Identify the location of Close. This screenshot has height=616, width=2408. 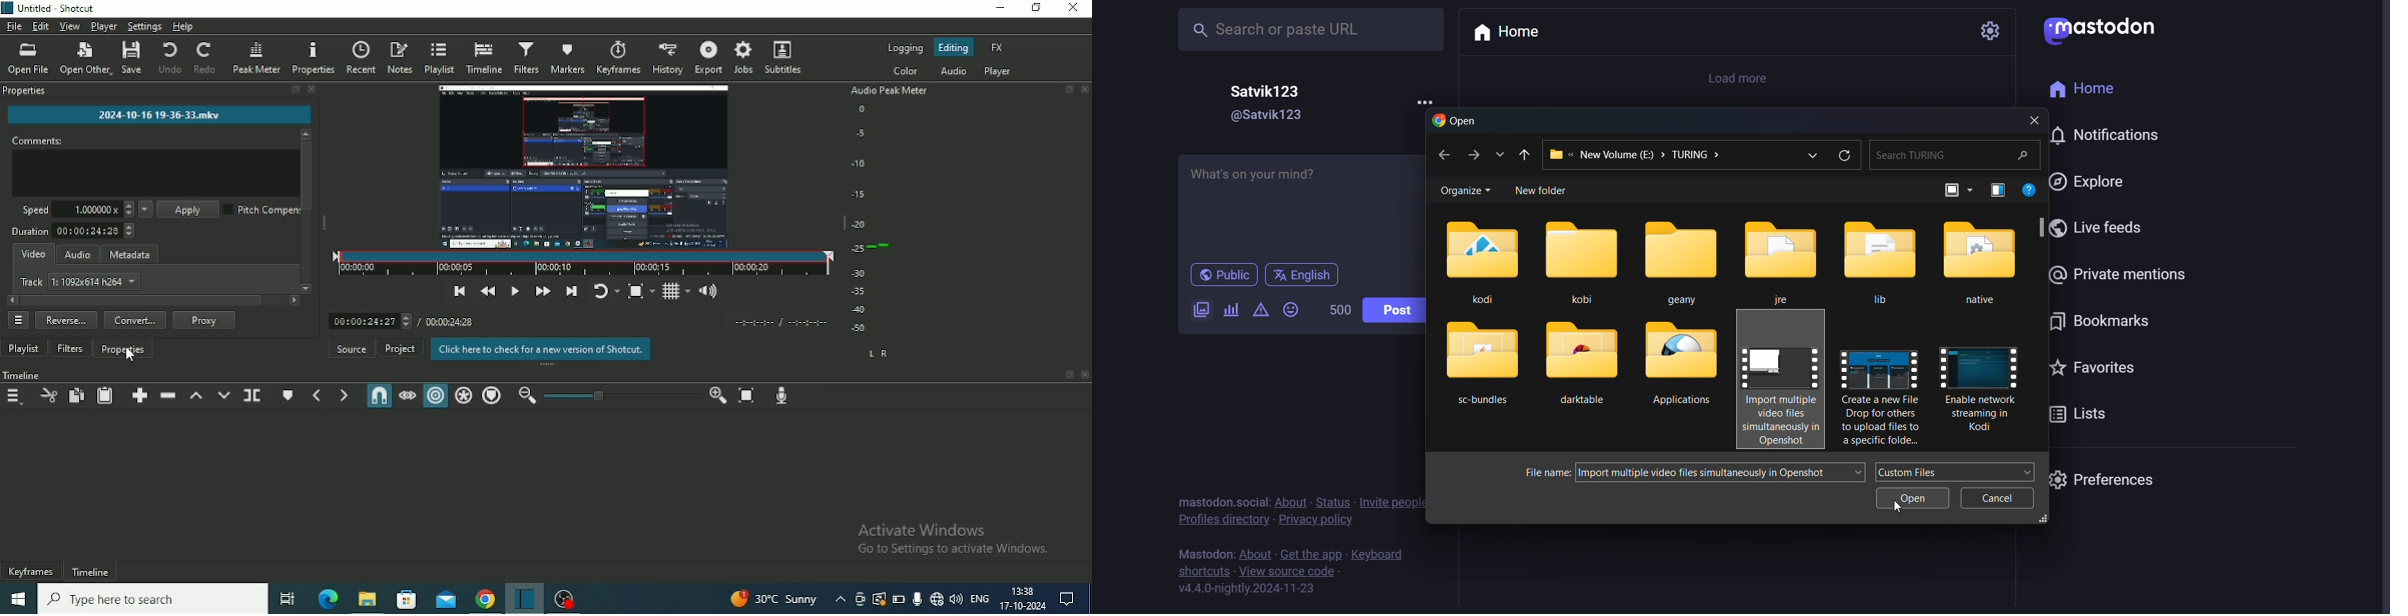
(1072, 7).